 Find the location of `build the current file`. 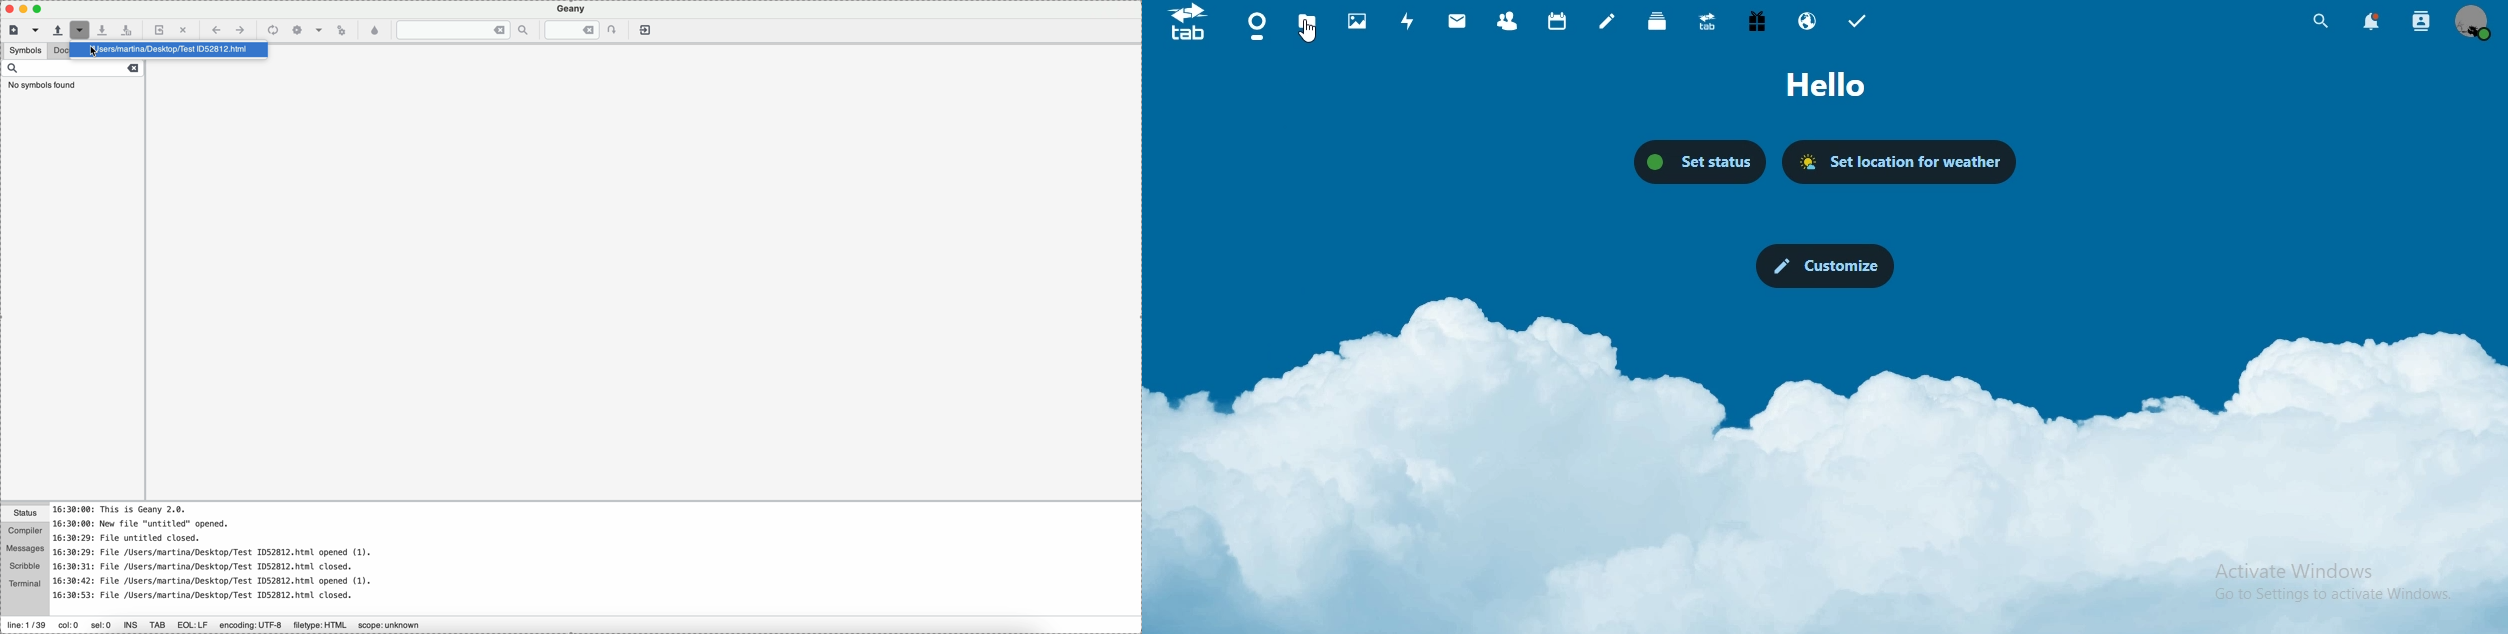

build the current file is located at coordinates (308, 30).